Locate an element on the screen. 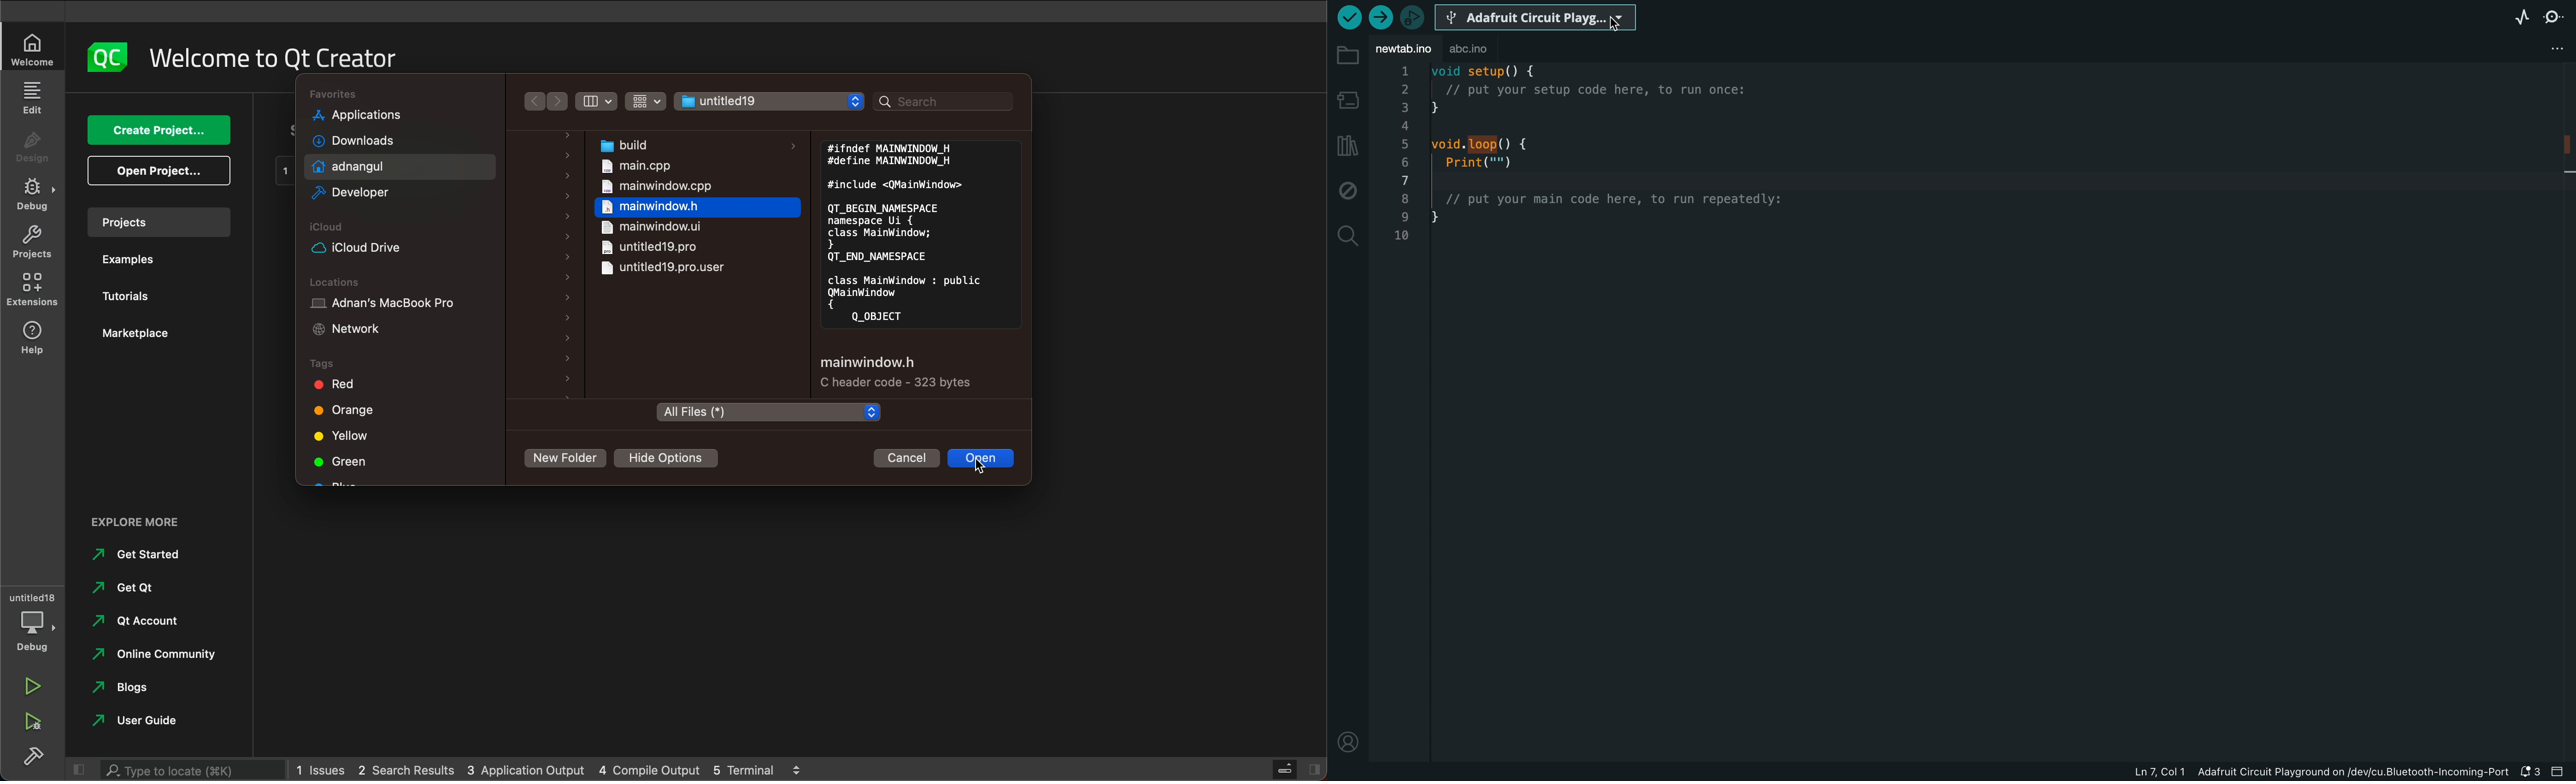 The width and height of the screenshot is (2576, 784). user guide is located at coordinates (146, 723).